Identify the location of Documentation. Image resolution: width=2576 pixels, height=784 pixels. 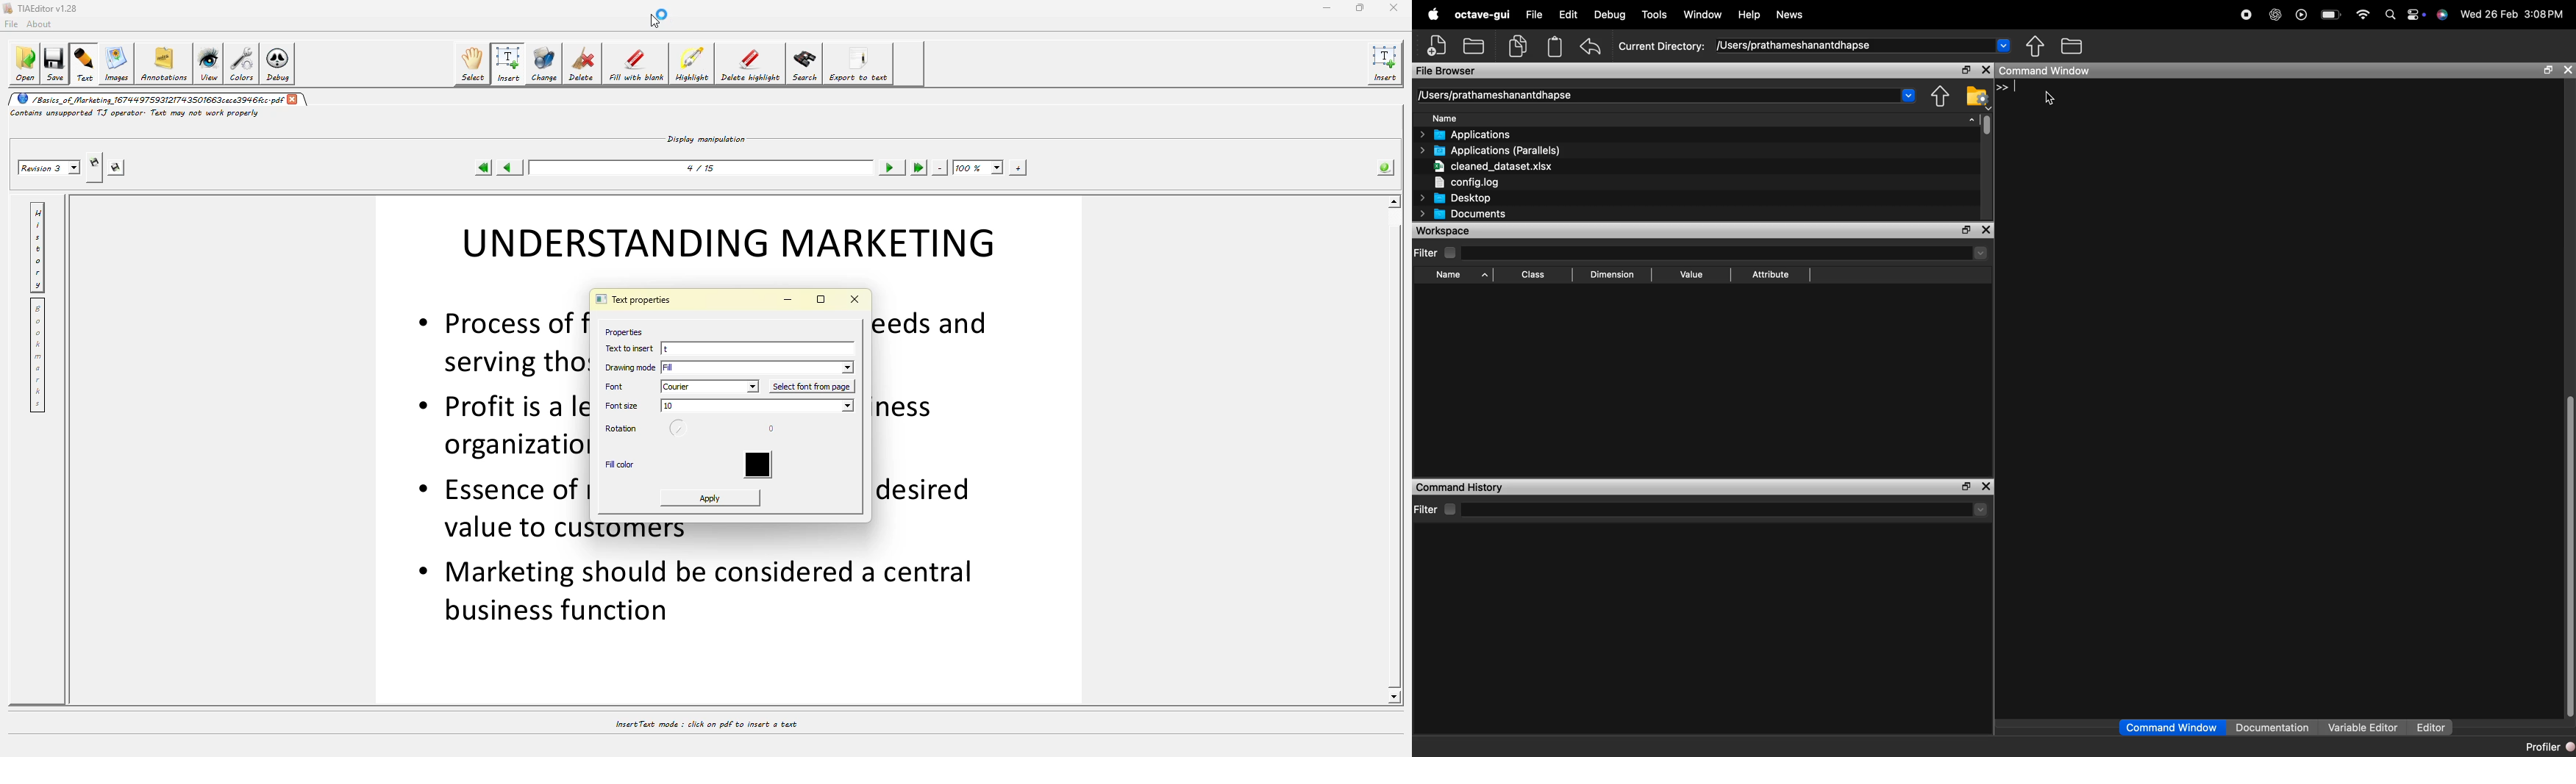
(2273, 728).